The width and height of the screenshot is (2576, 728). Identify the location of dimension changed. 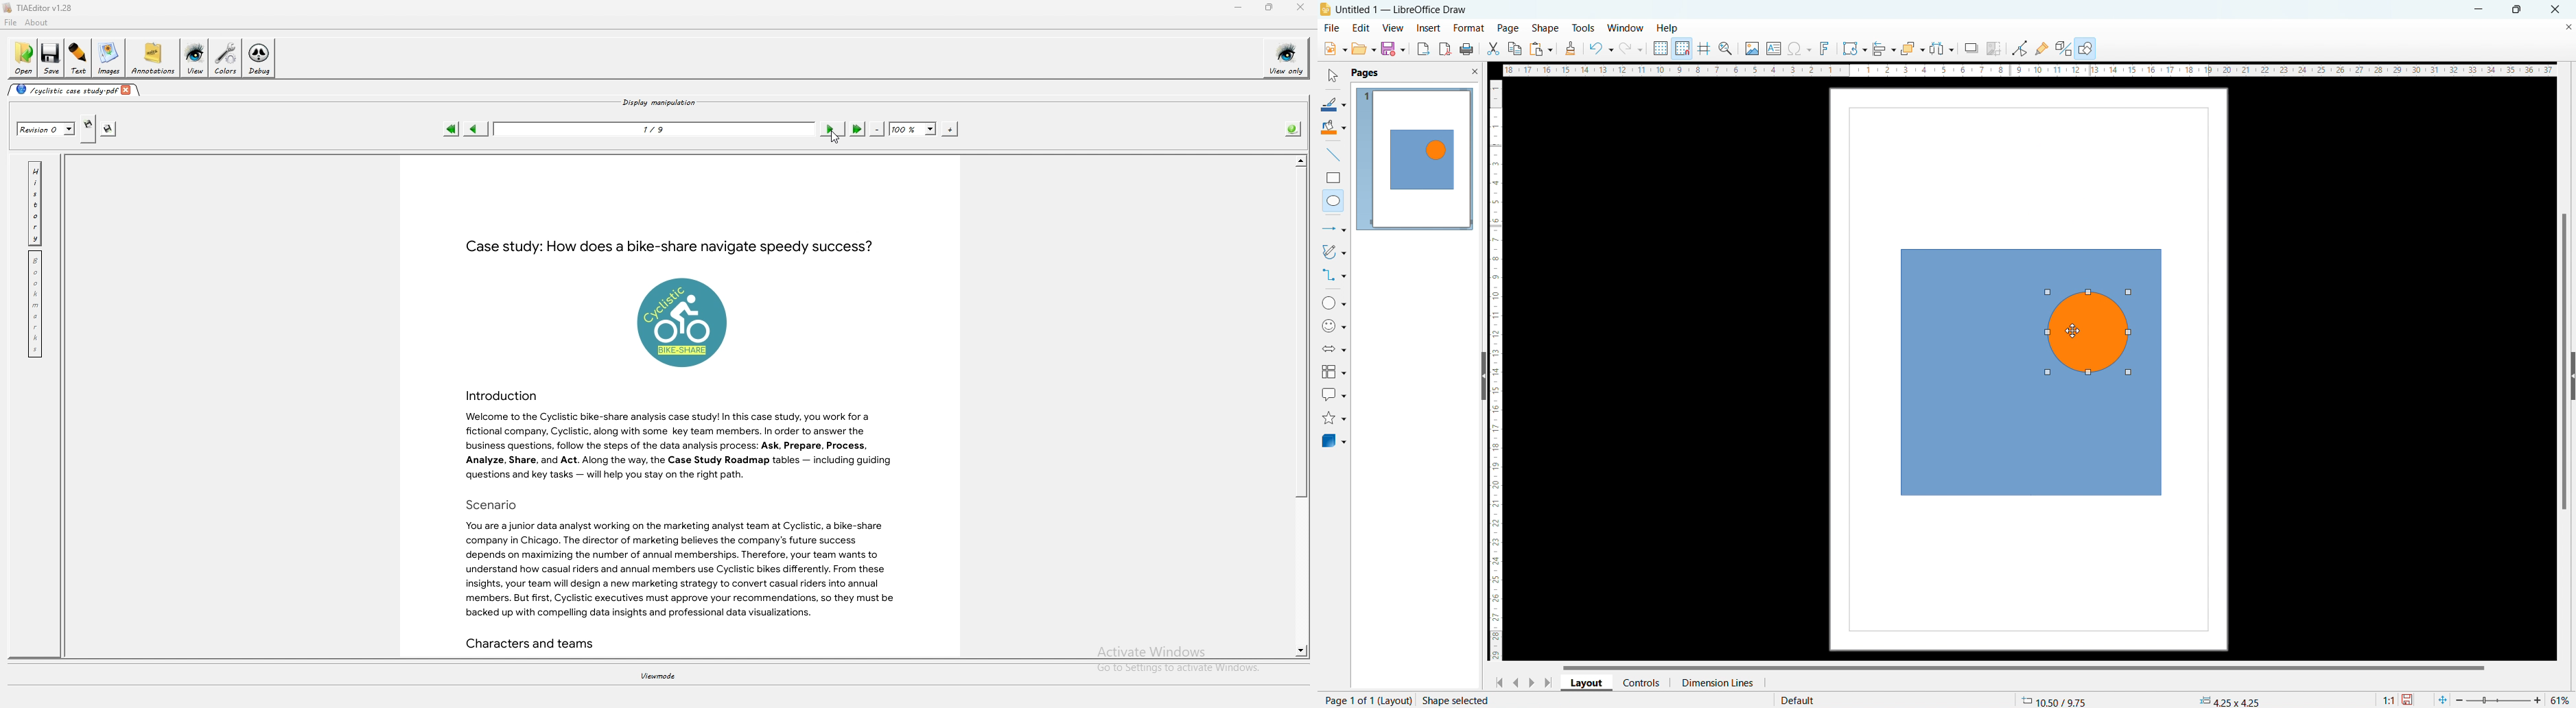
(2229, 700).